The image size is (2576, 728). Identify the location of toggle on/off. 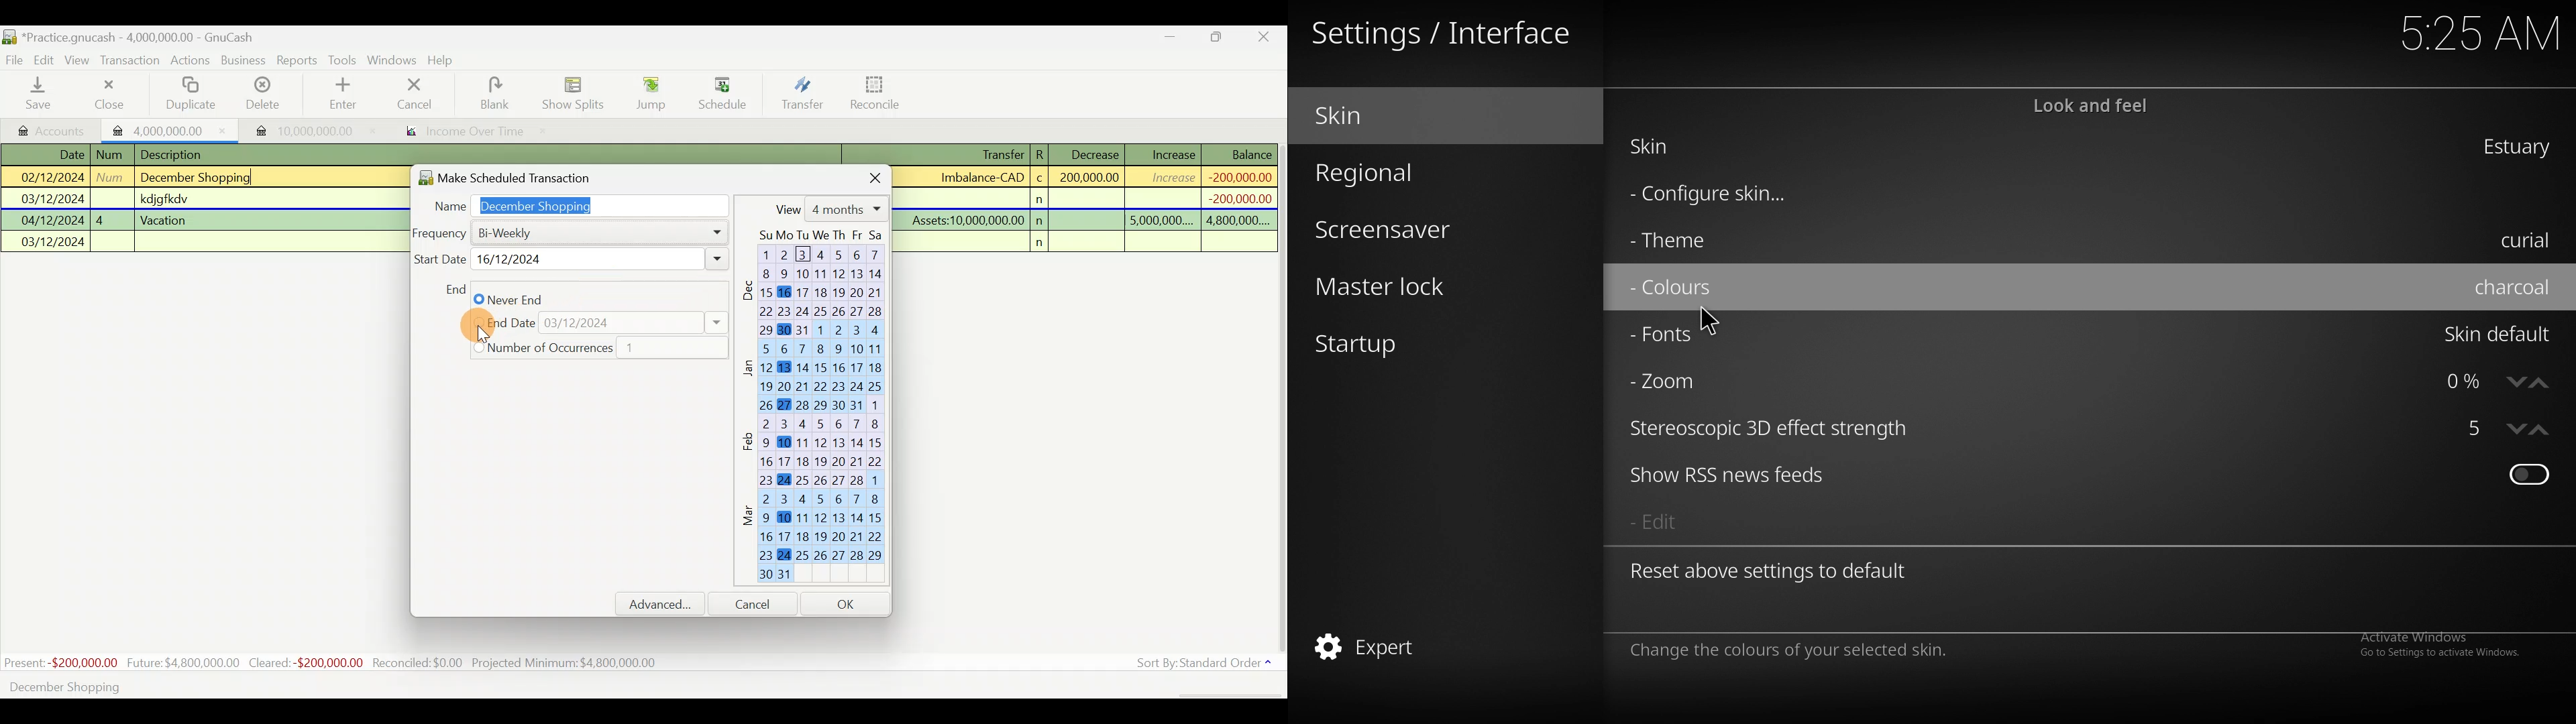
(2529, 477).